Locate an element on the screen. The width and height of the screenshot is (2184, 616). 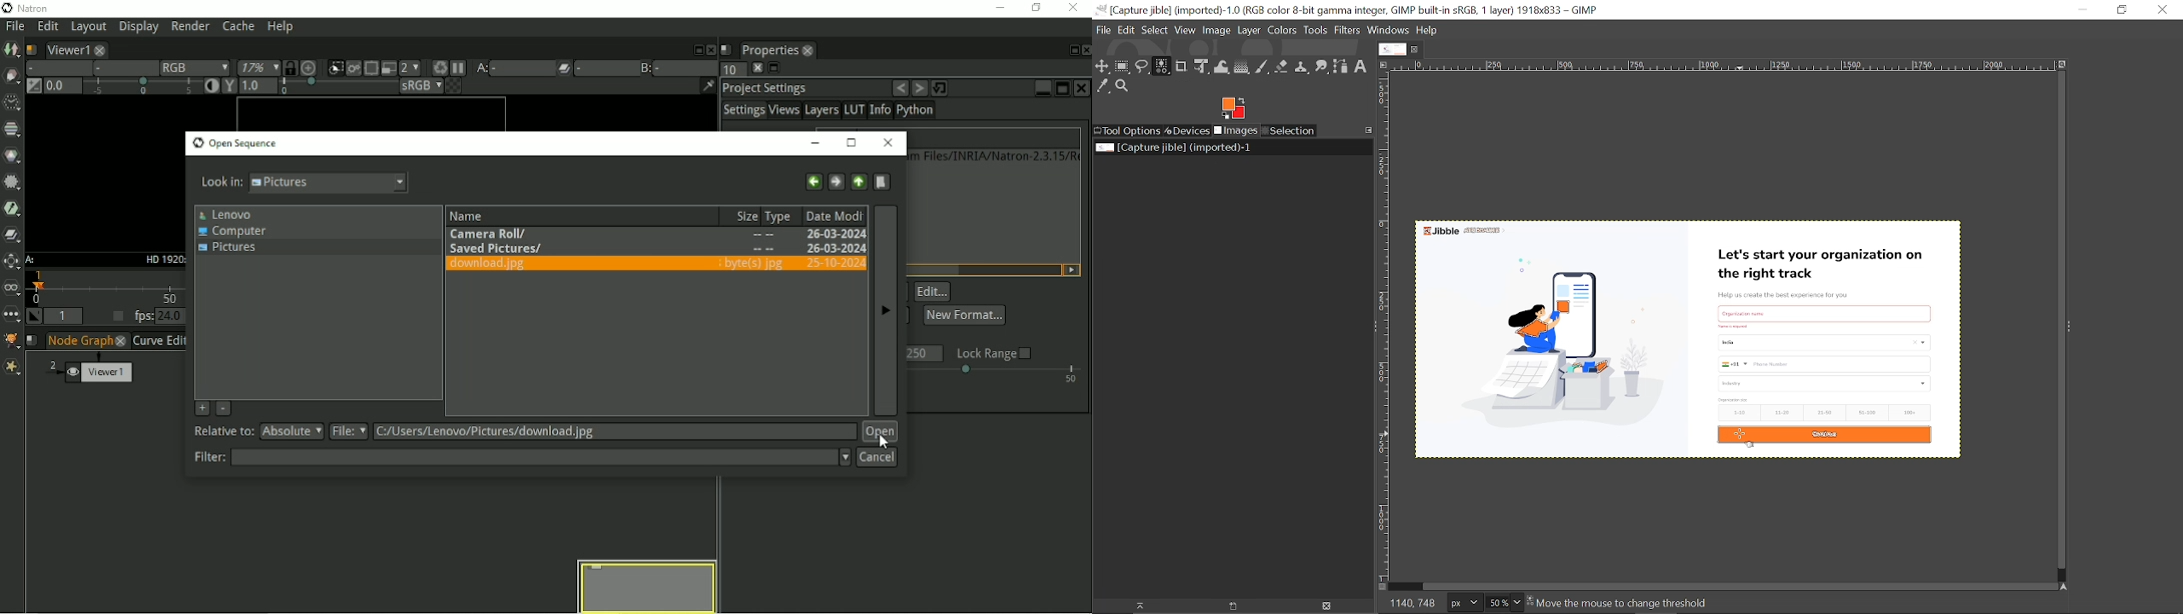
Devices is located at coordinates (1187, 131).